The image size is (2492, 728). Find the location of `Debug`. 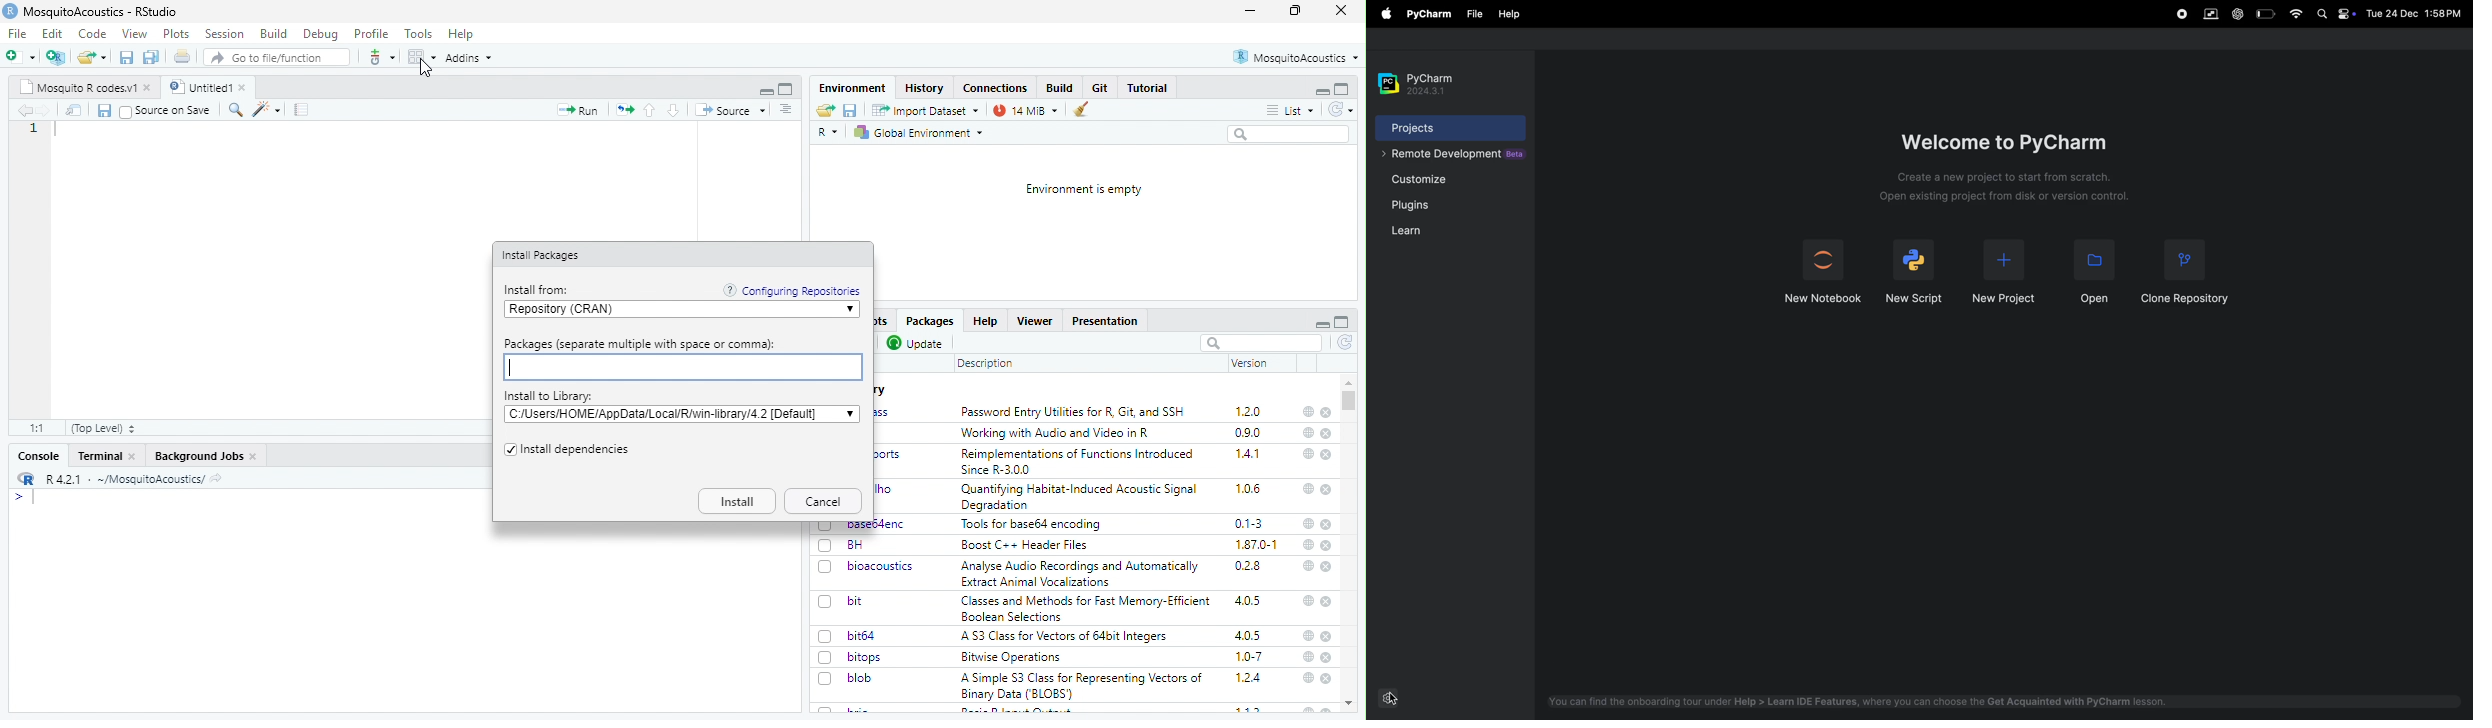

Debug is located at coordinates (322, 35).